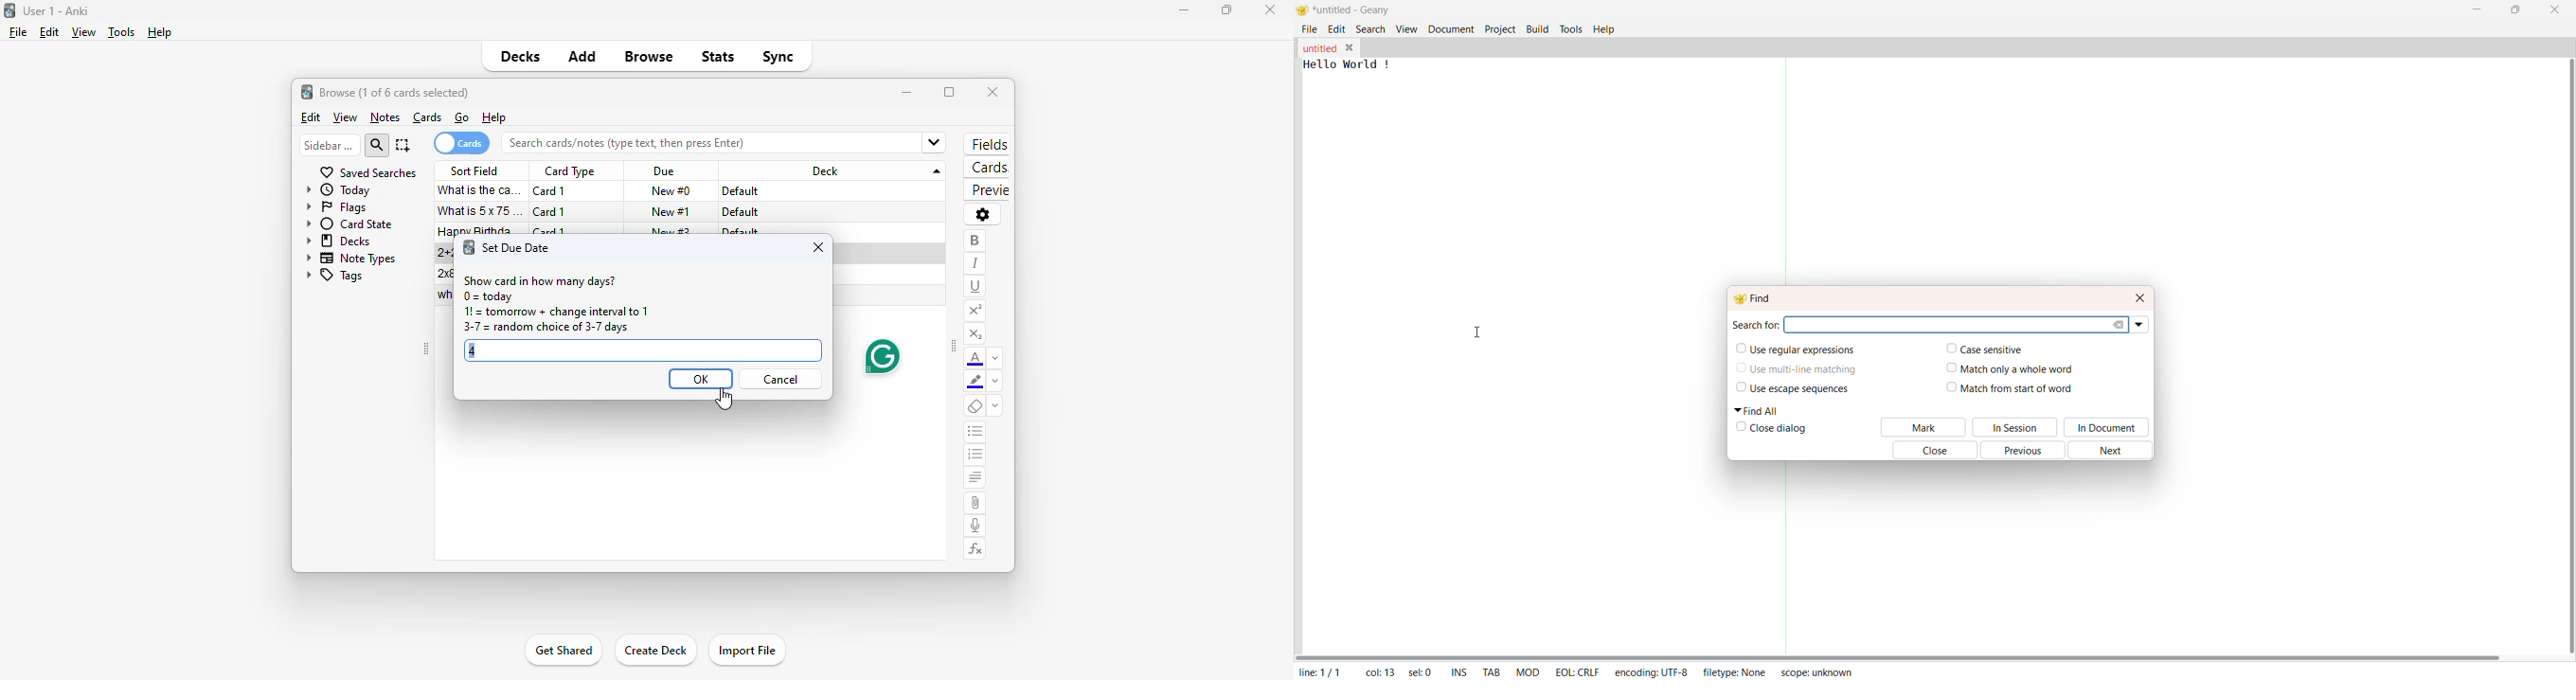 This screenshot has width=2576, height=700. Describe the element at coordinates (995, 407) in the screenshot. I see `select formatting to remove` at that location.